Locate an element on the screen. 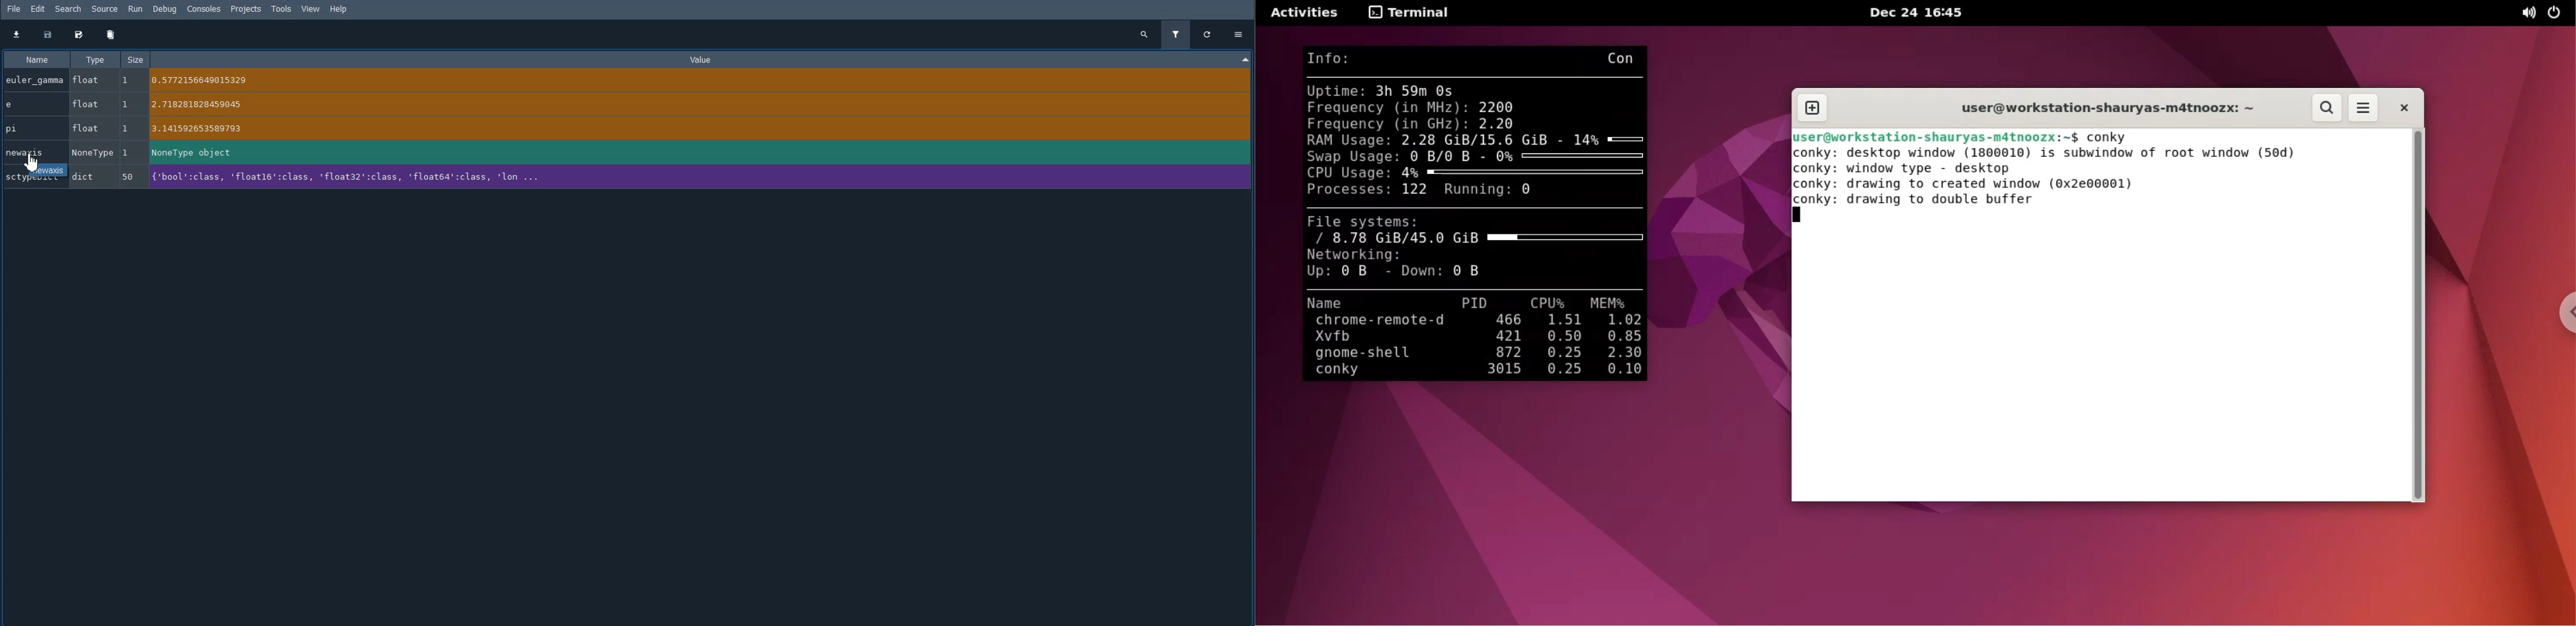 This screenshot has height=644, width=2576. Search is located at coordinates (69, 8).